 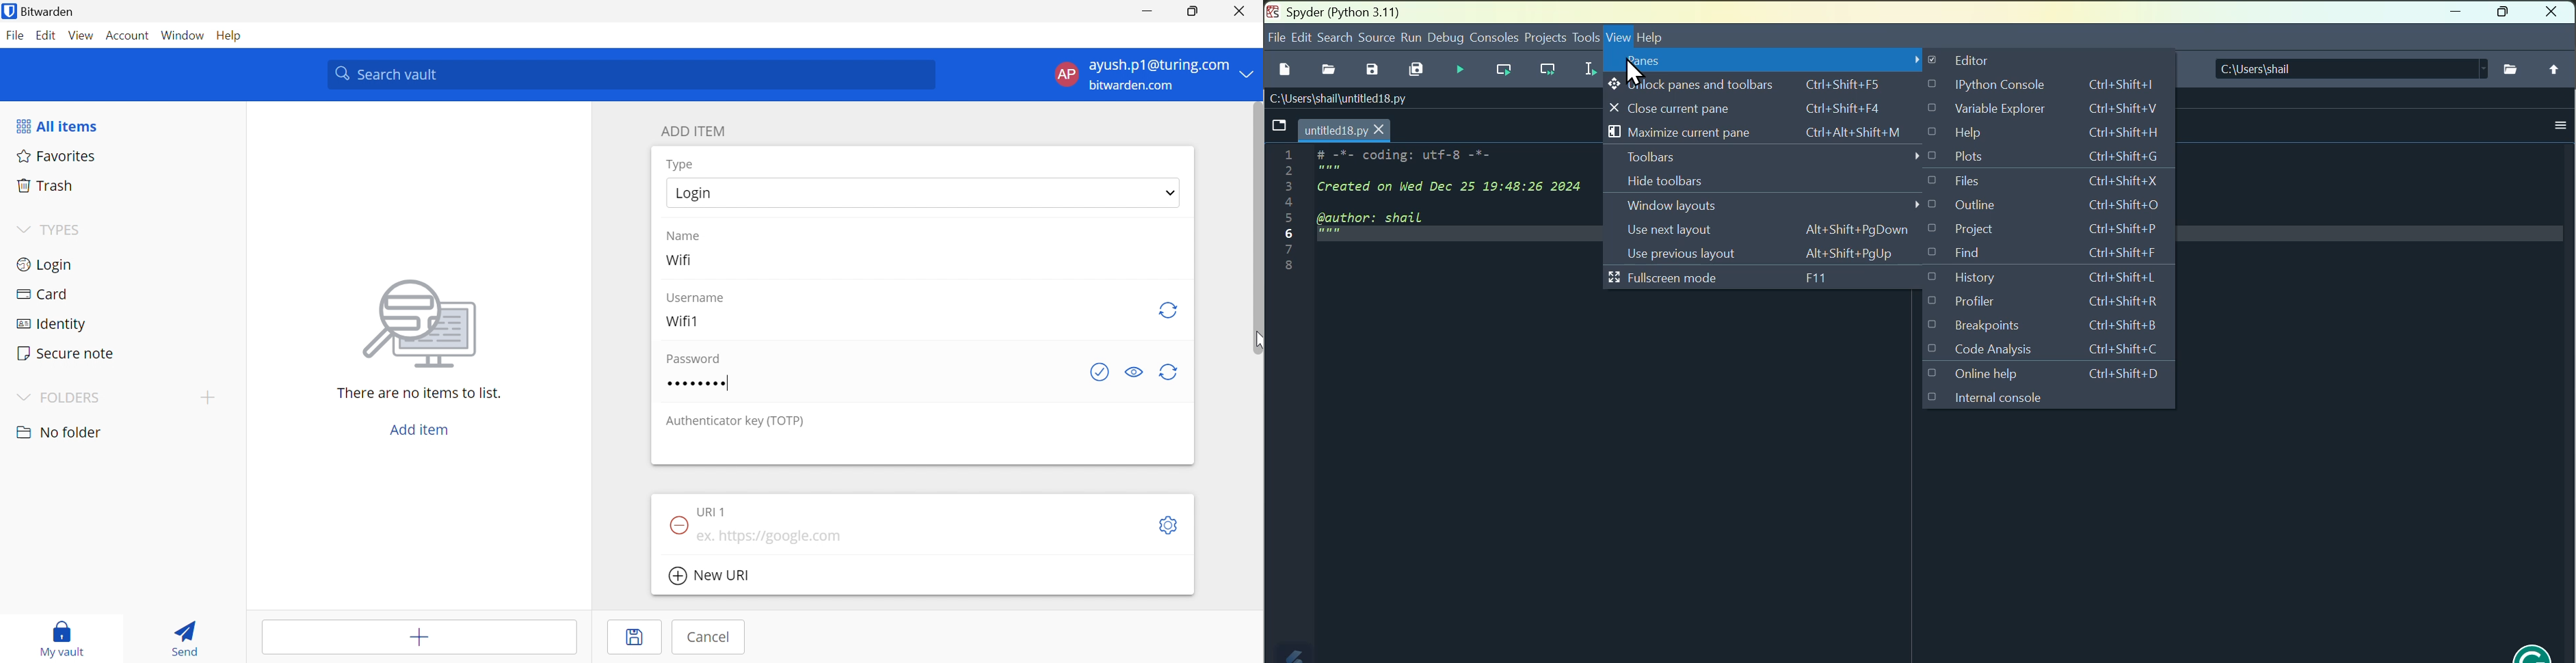 I want to click on project, so click(x=1545, y=36).